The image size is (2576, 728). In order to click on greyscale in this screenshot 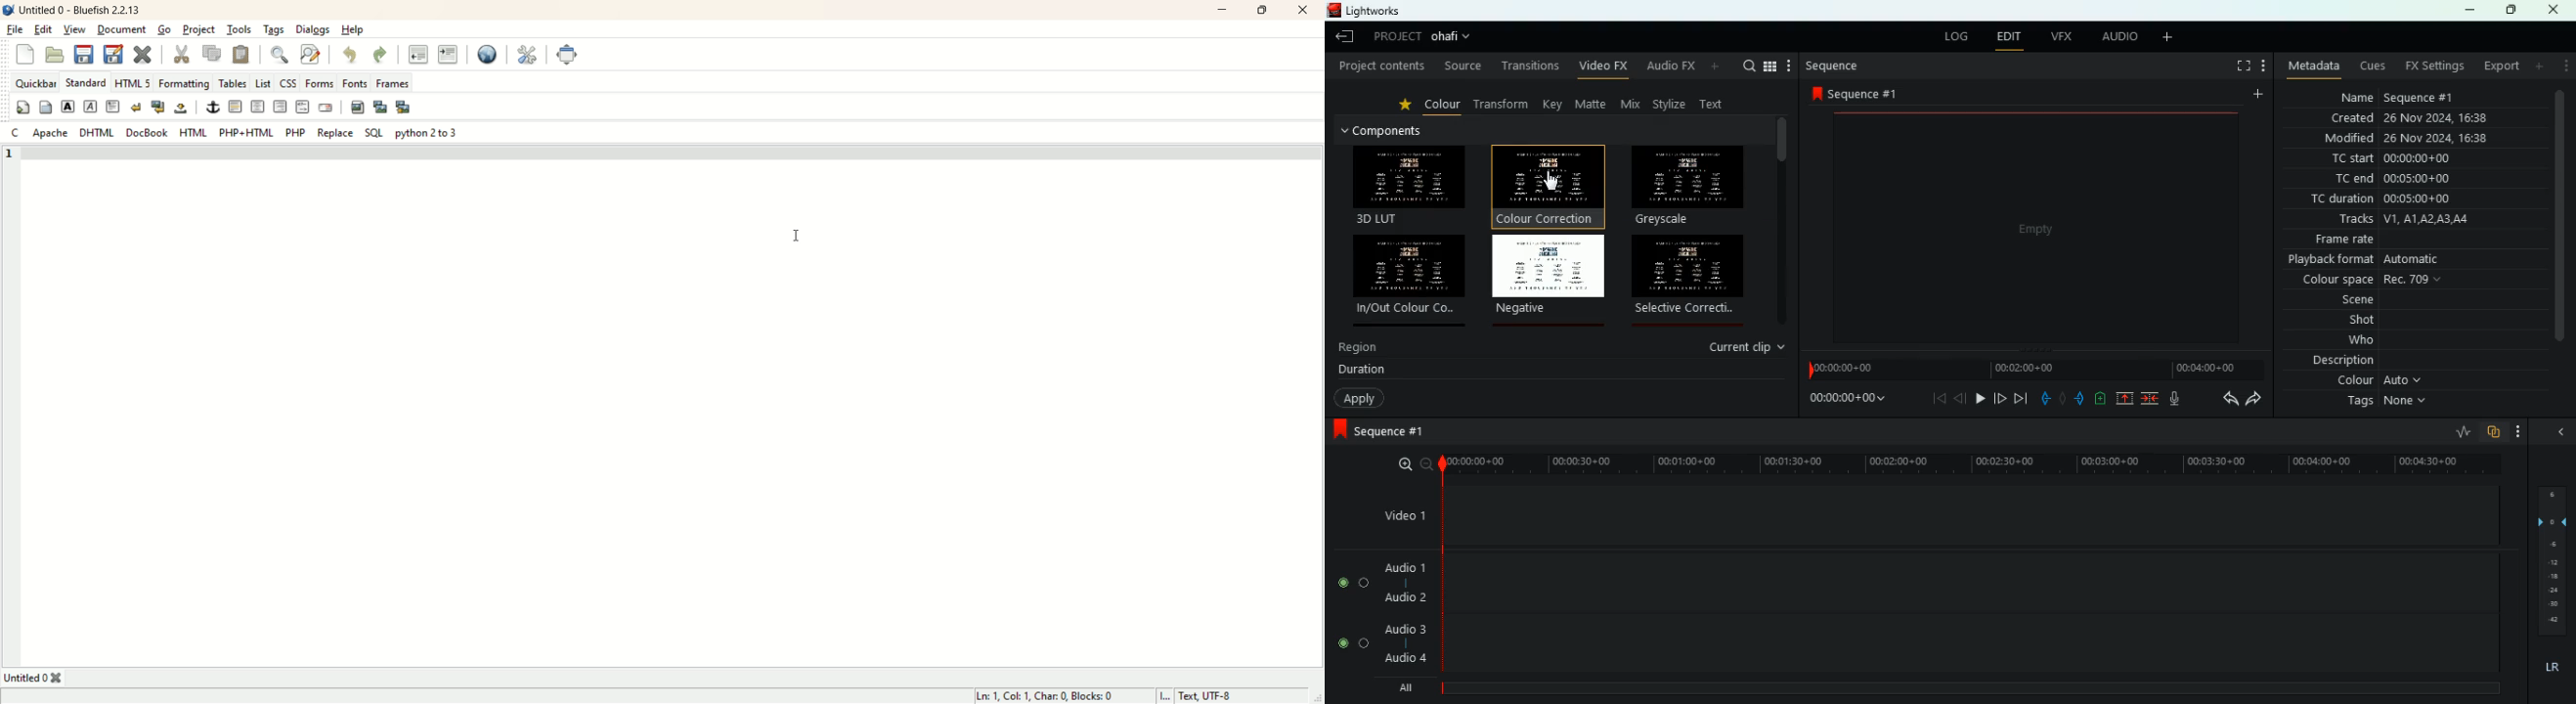, I will do `click(1686, 186)`.